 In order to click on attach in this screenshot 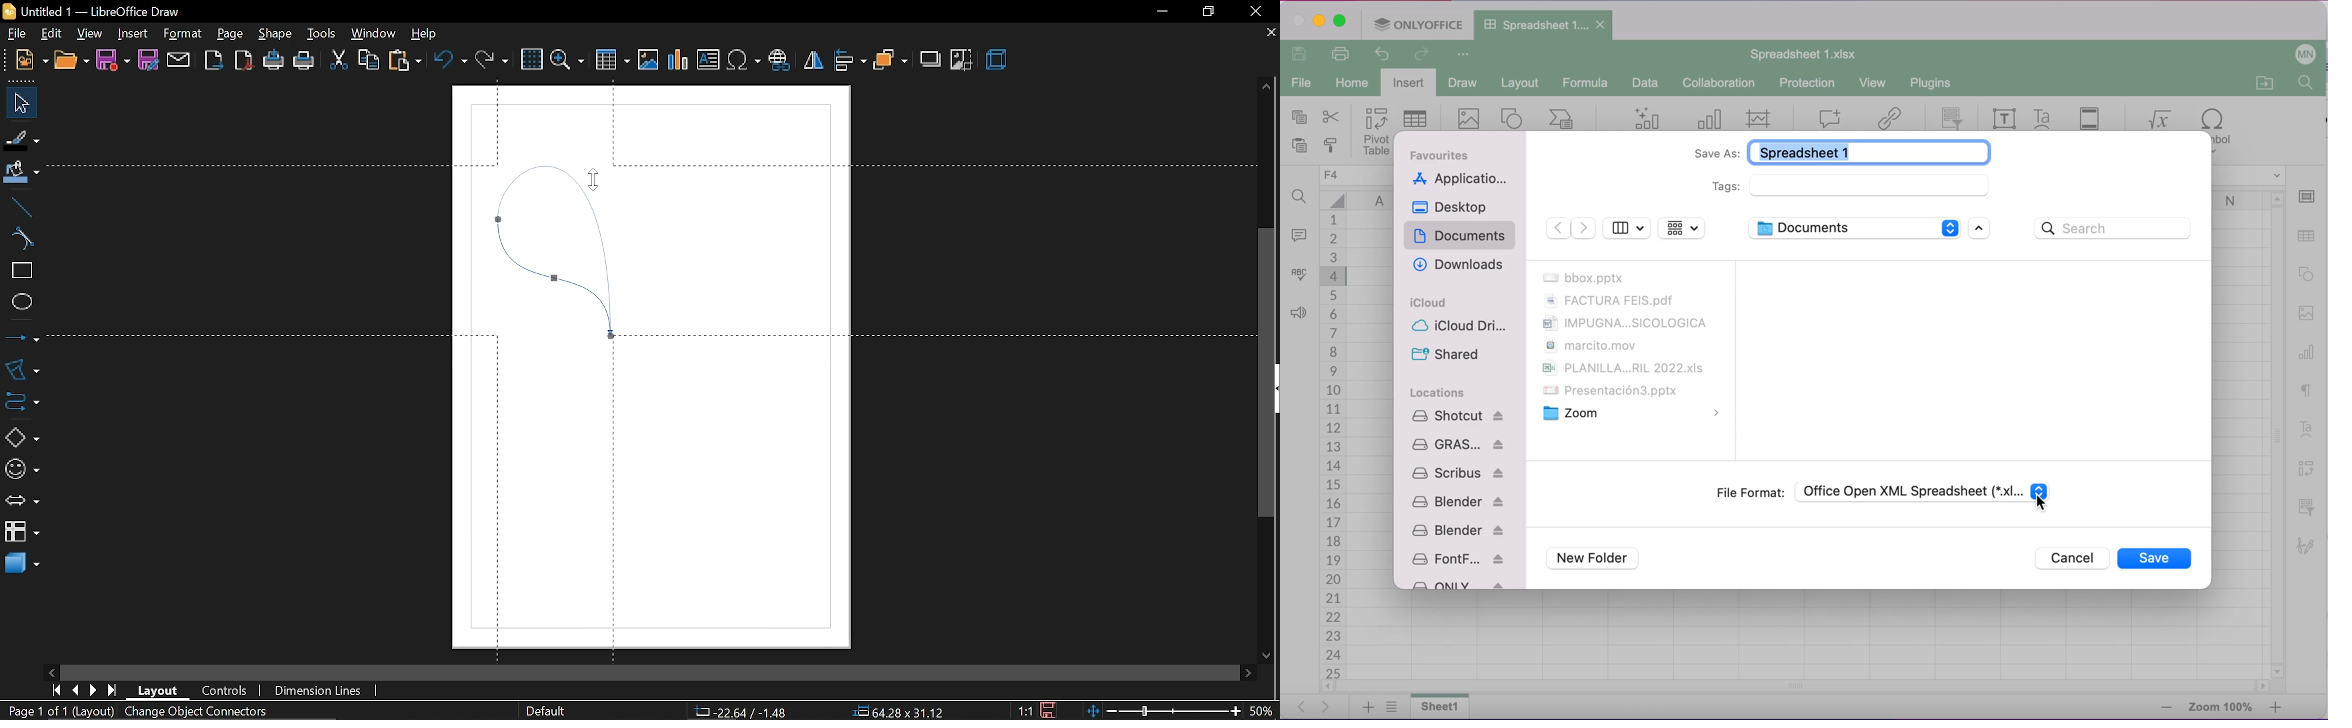, I will do `click(178, 60)`.